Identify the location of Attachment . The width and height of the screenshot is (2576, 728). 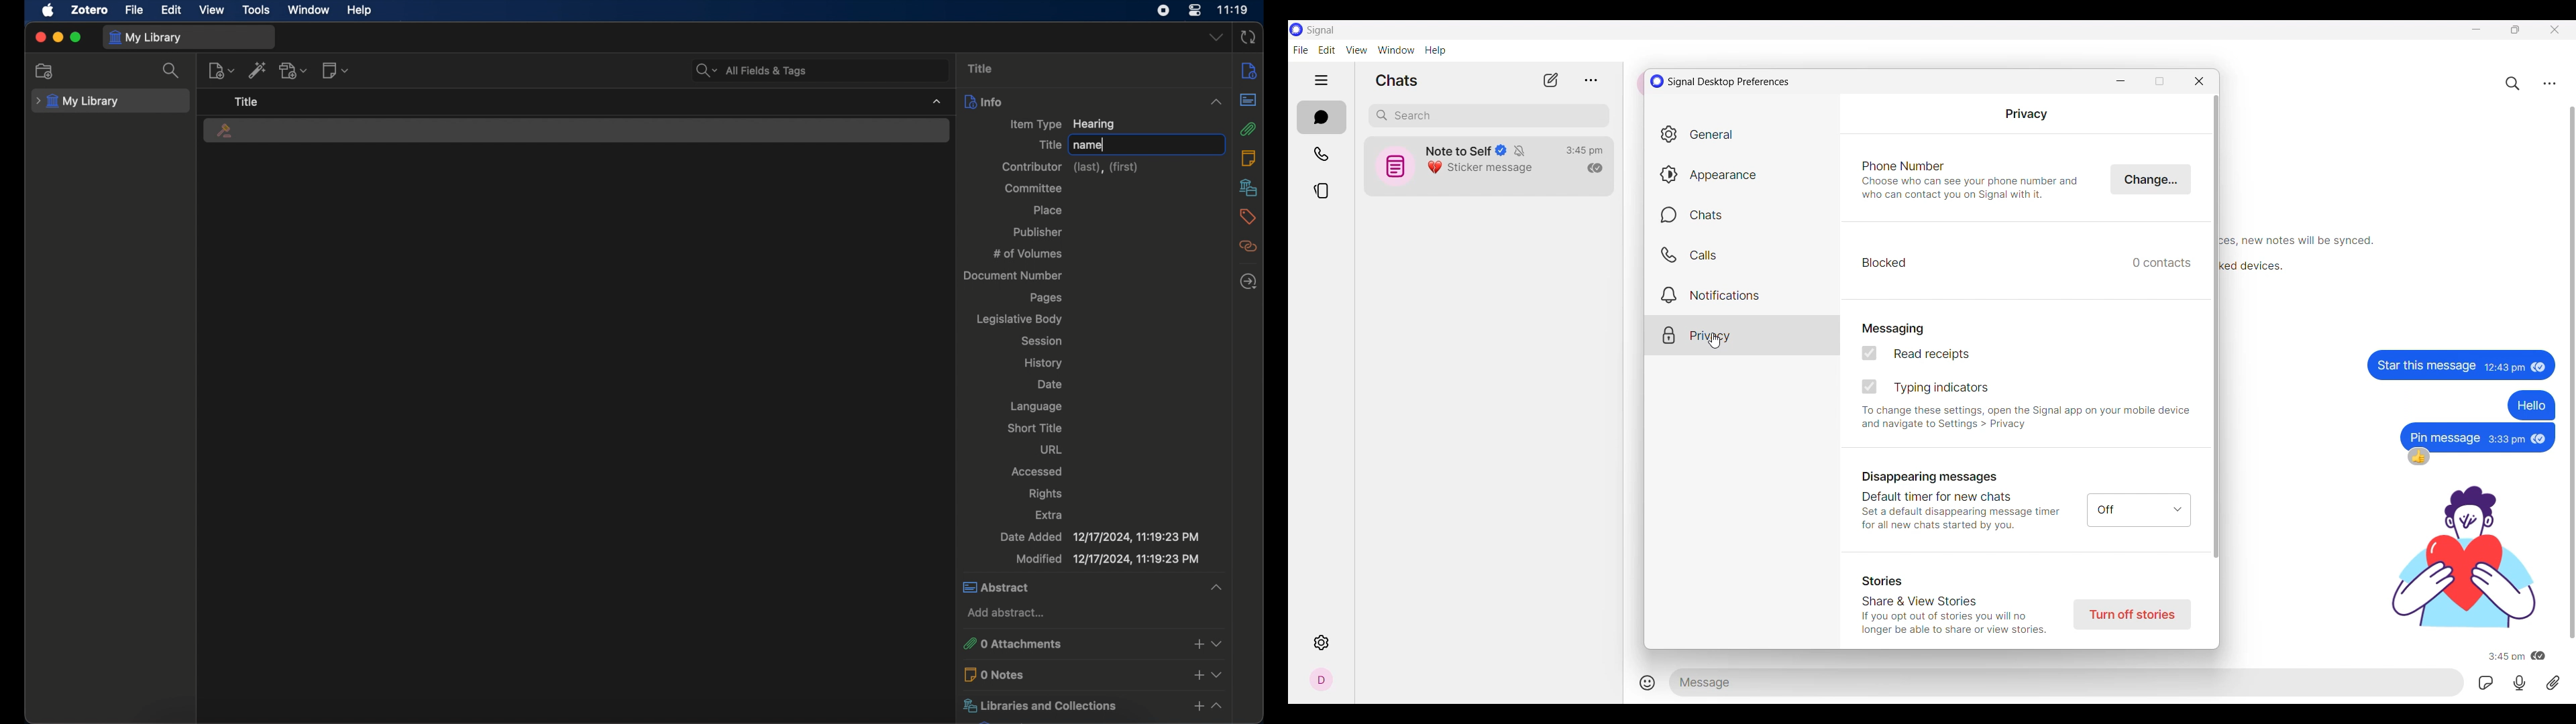
(2554, 682).